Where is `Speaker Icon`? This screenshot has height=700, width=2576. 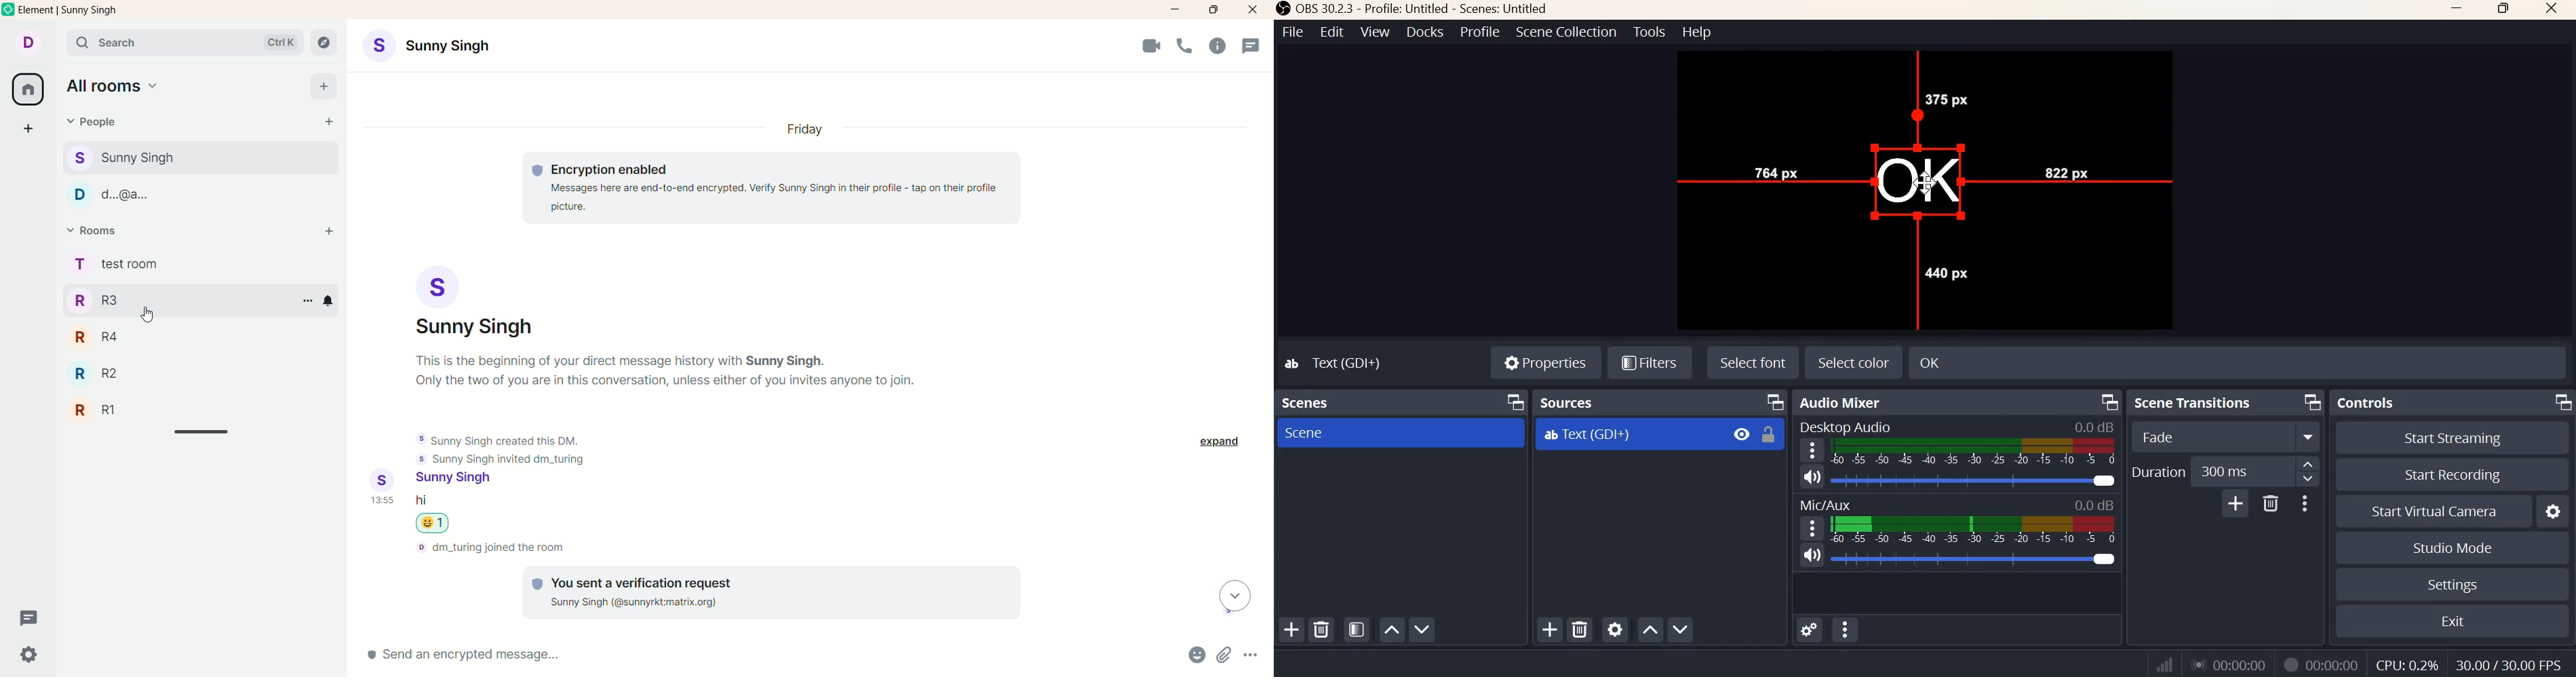 Speaker Icon is located at coordinates (1811, 555).